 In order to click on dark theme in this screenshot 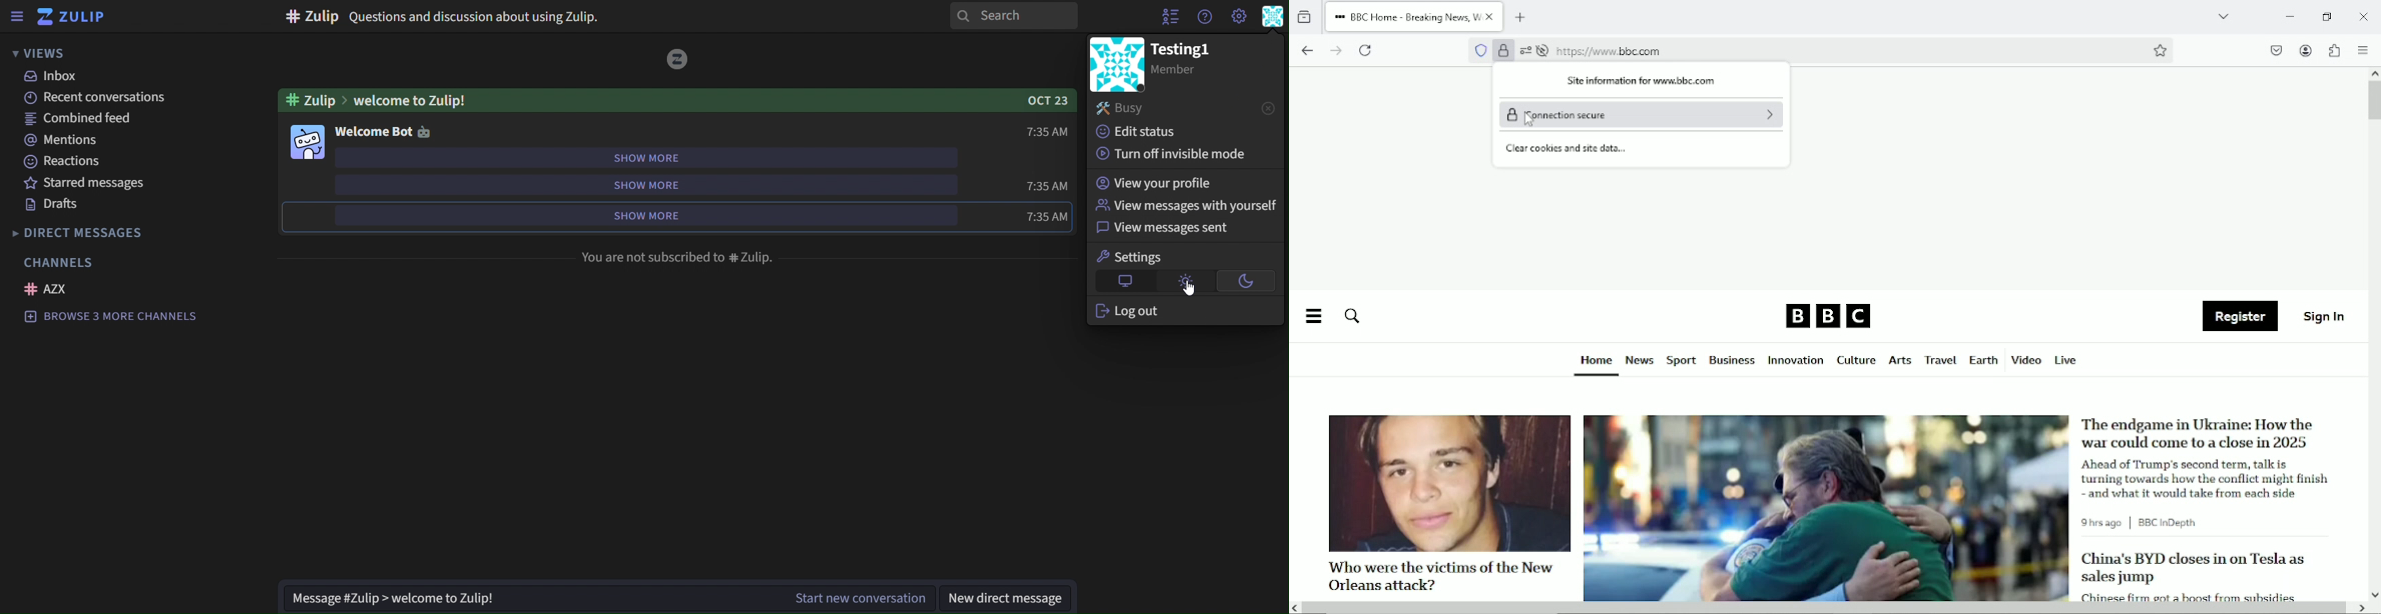, I will do `click(1247, 283)`.